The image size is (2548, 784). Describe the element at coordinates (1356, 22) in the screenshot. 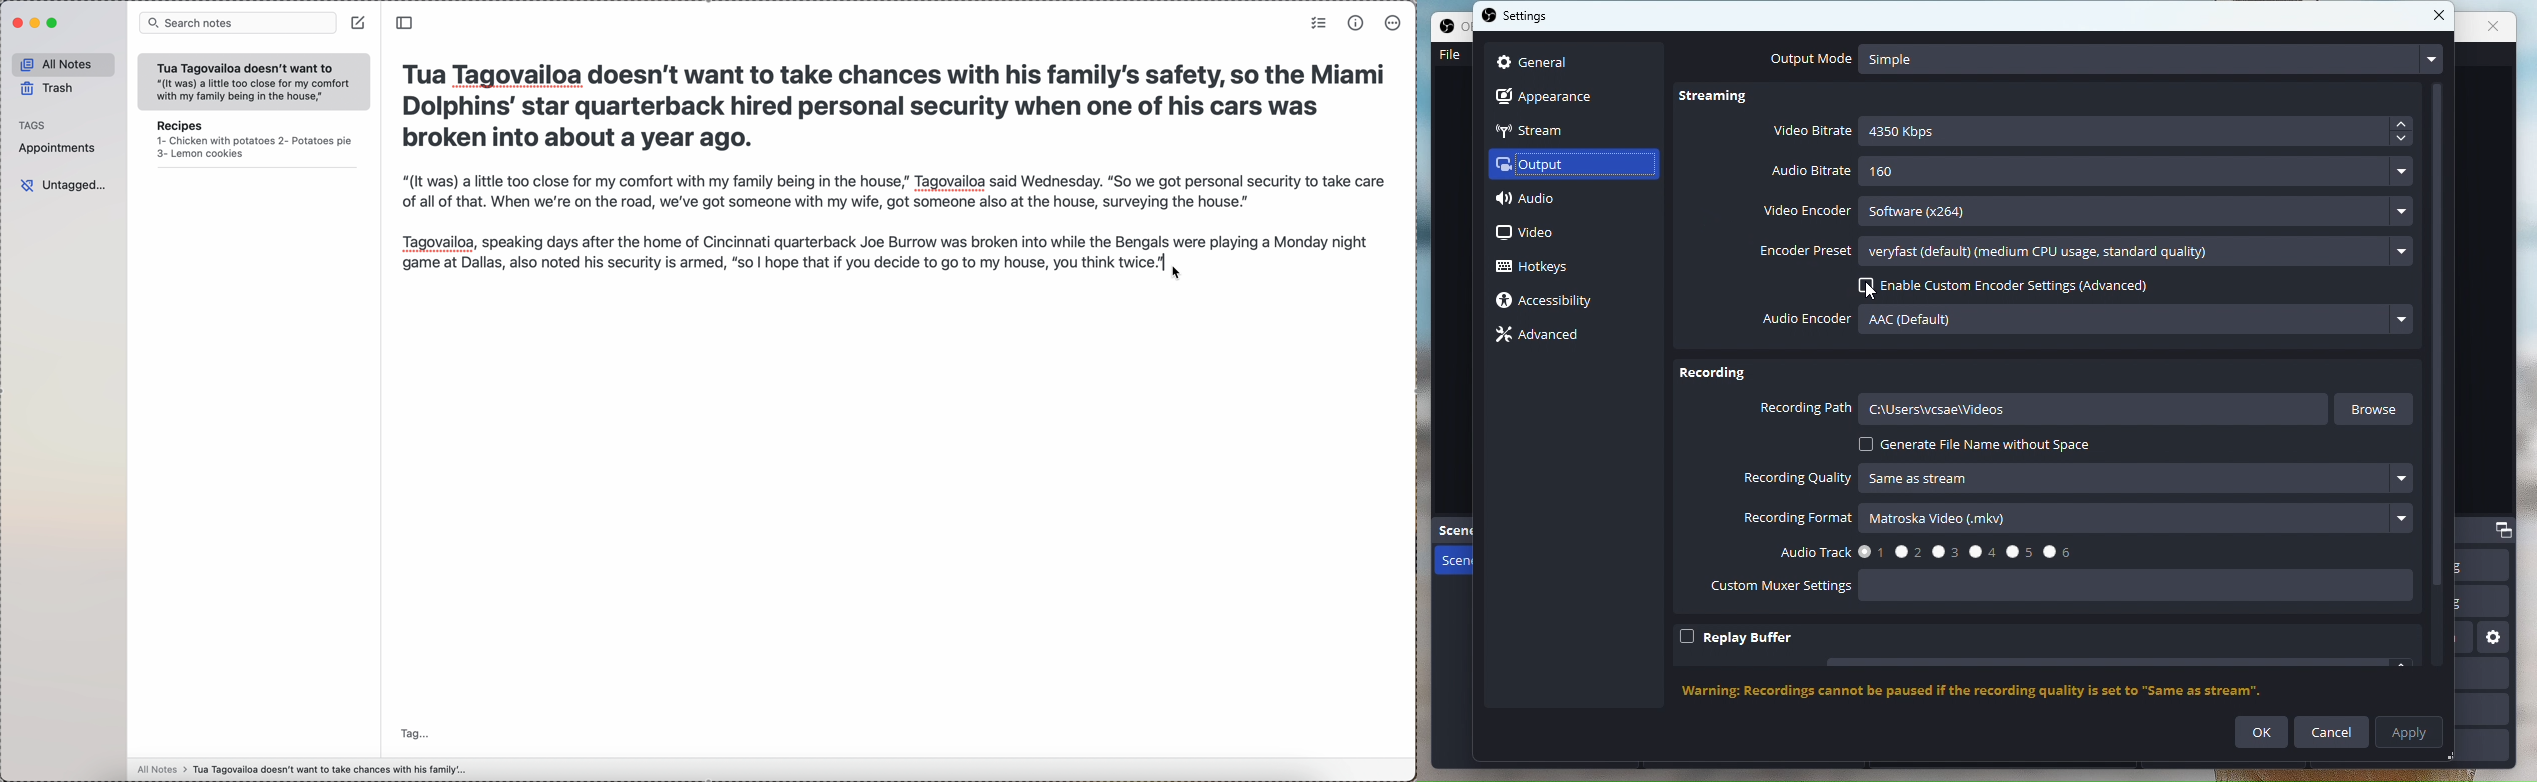

I see `metrics` at that location.